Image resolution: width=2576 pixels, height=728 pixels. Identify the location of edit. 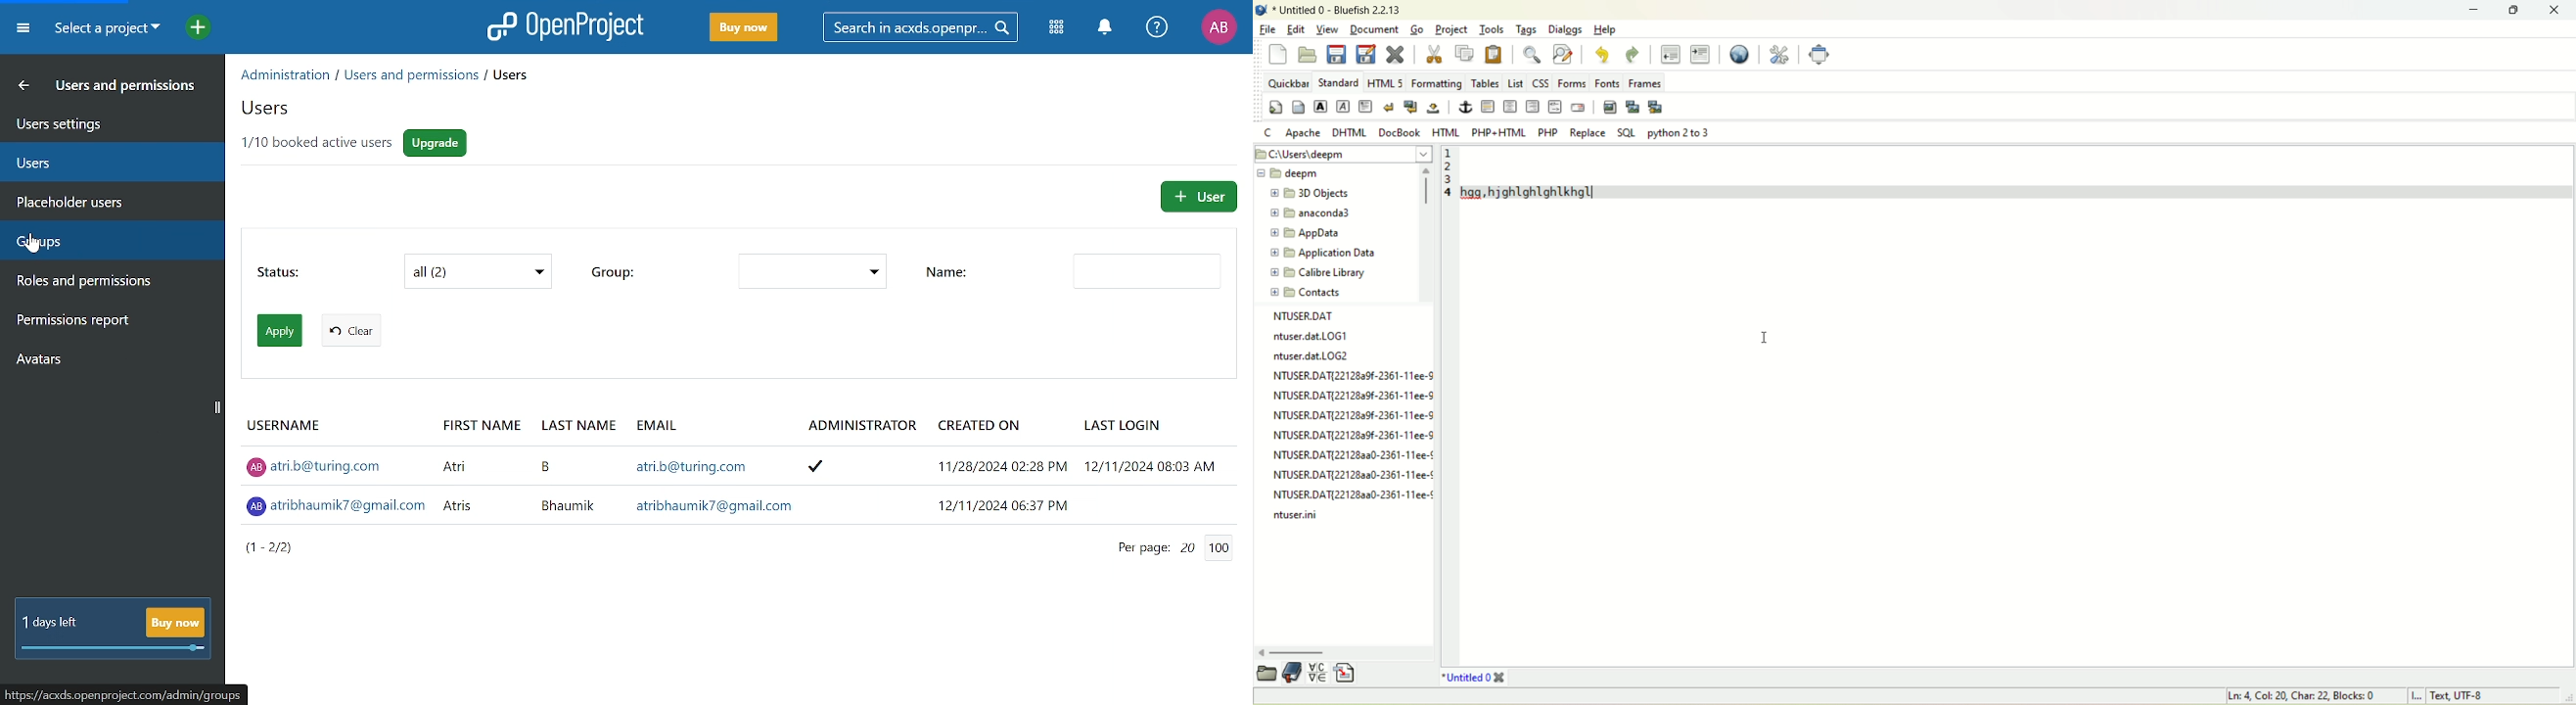
(1295, 29).